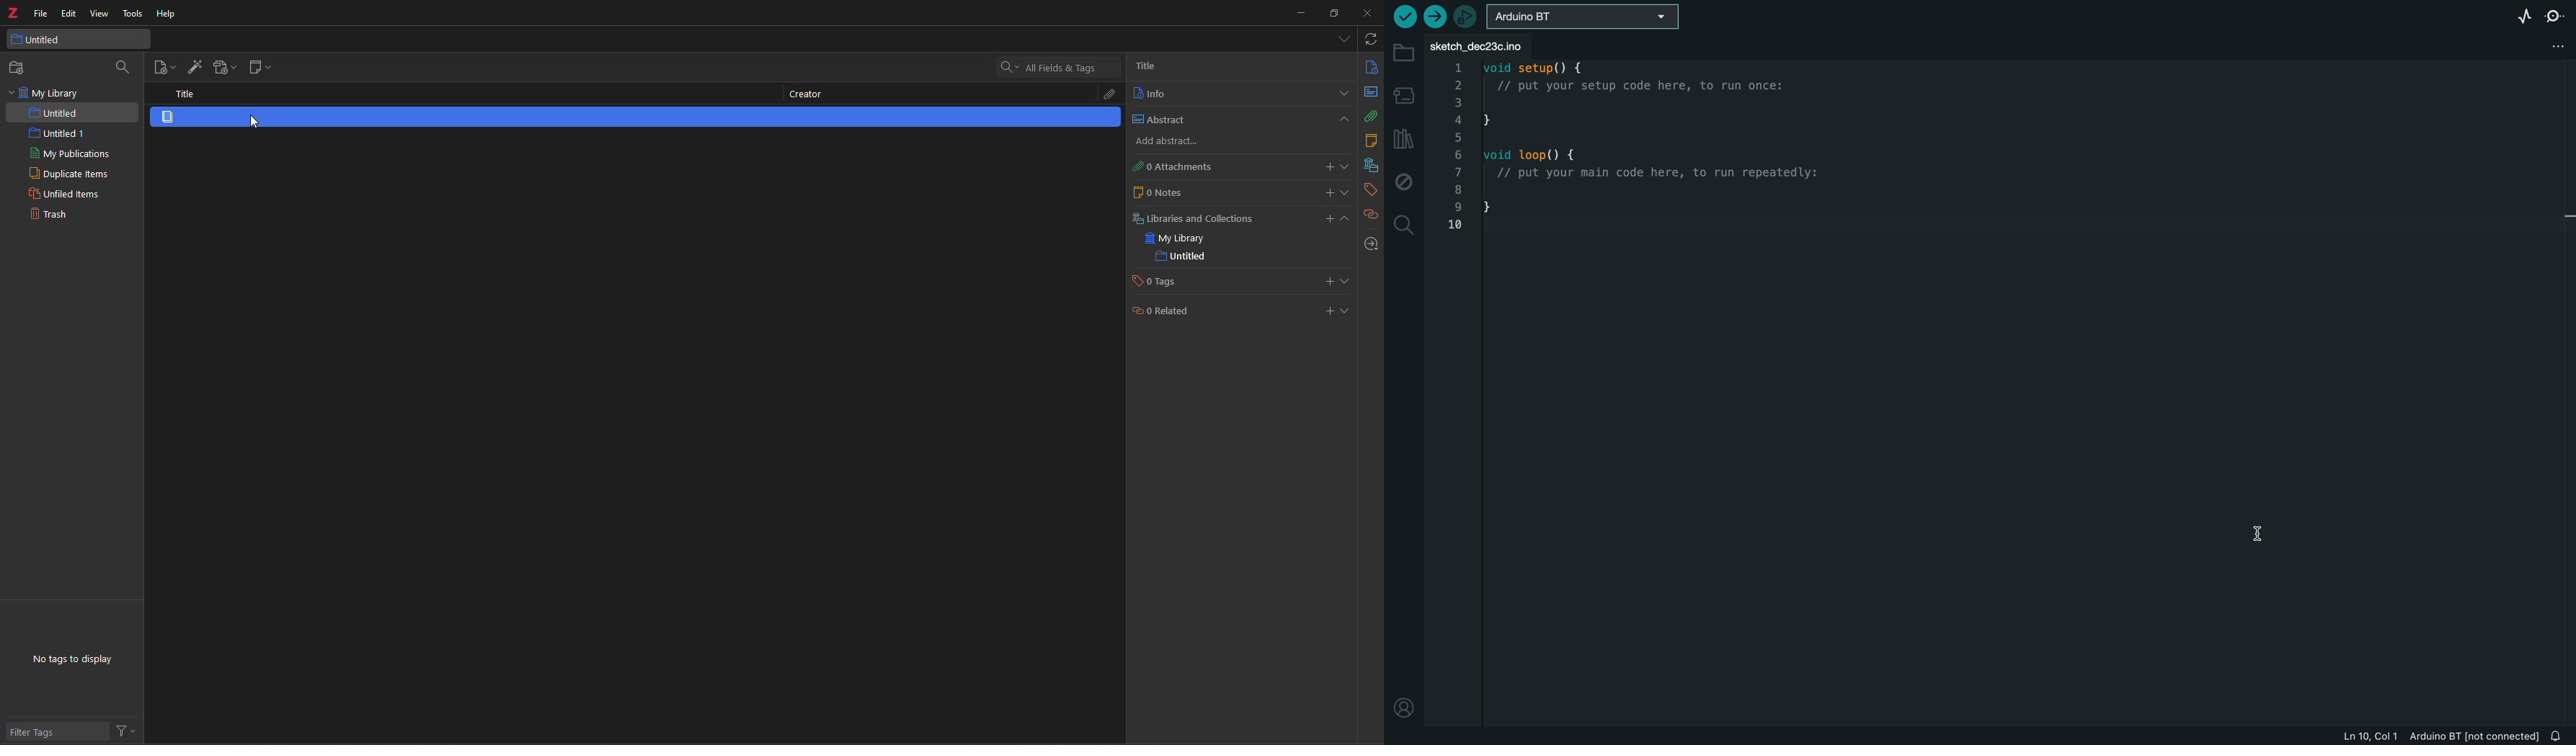 This screenshot has height=756, width=2576. What do you see at coordinates (1372, 116) in the screenshot?
I see `attach` at bounding box center [1372, 116].